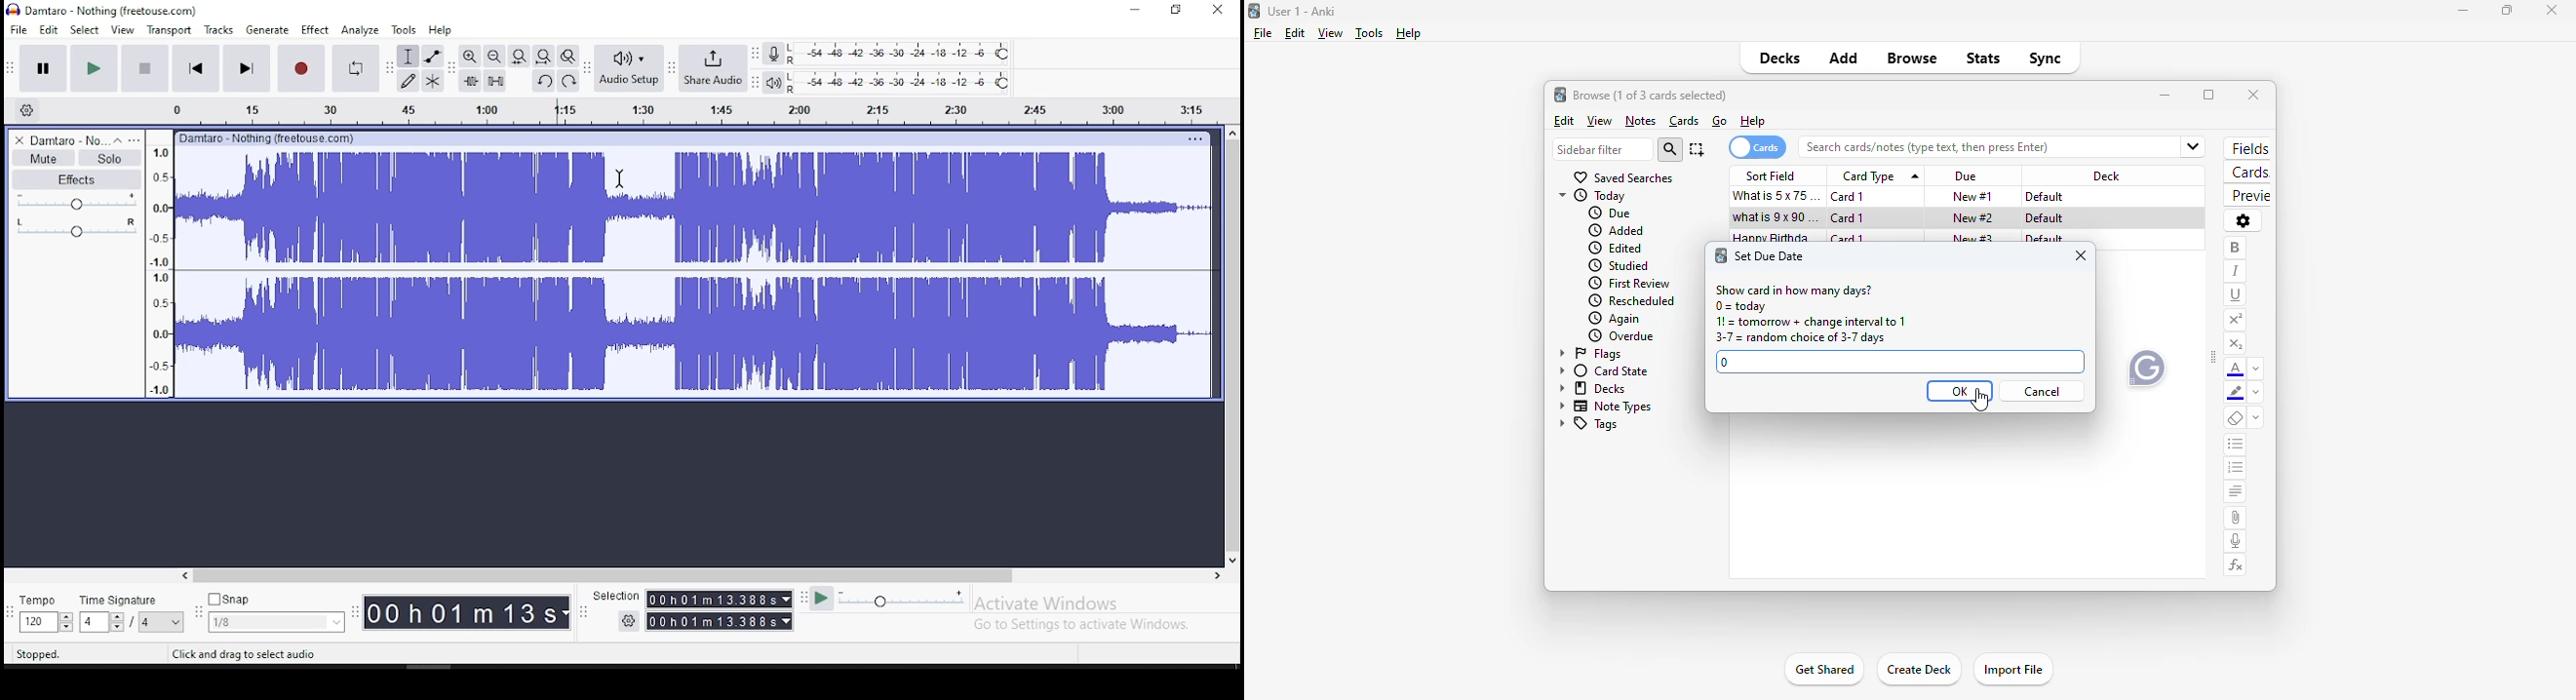 This screenshot has width=2576, height=700. I want to click on skip to end, so click(248, 68).